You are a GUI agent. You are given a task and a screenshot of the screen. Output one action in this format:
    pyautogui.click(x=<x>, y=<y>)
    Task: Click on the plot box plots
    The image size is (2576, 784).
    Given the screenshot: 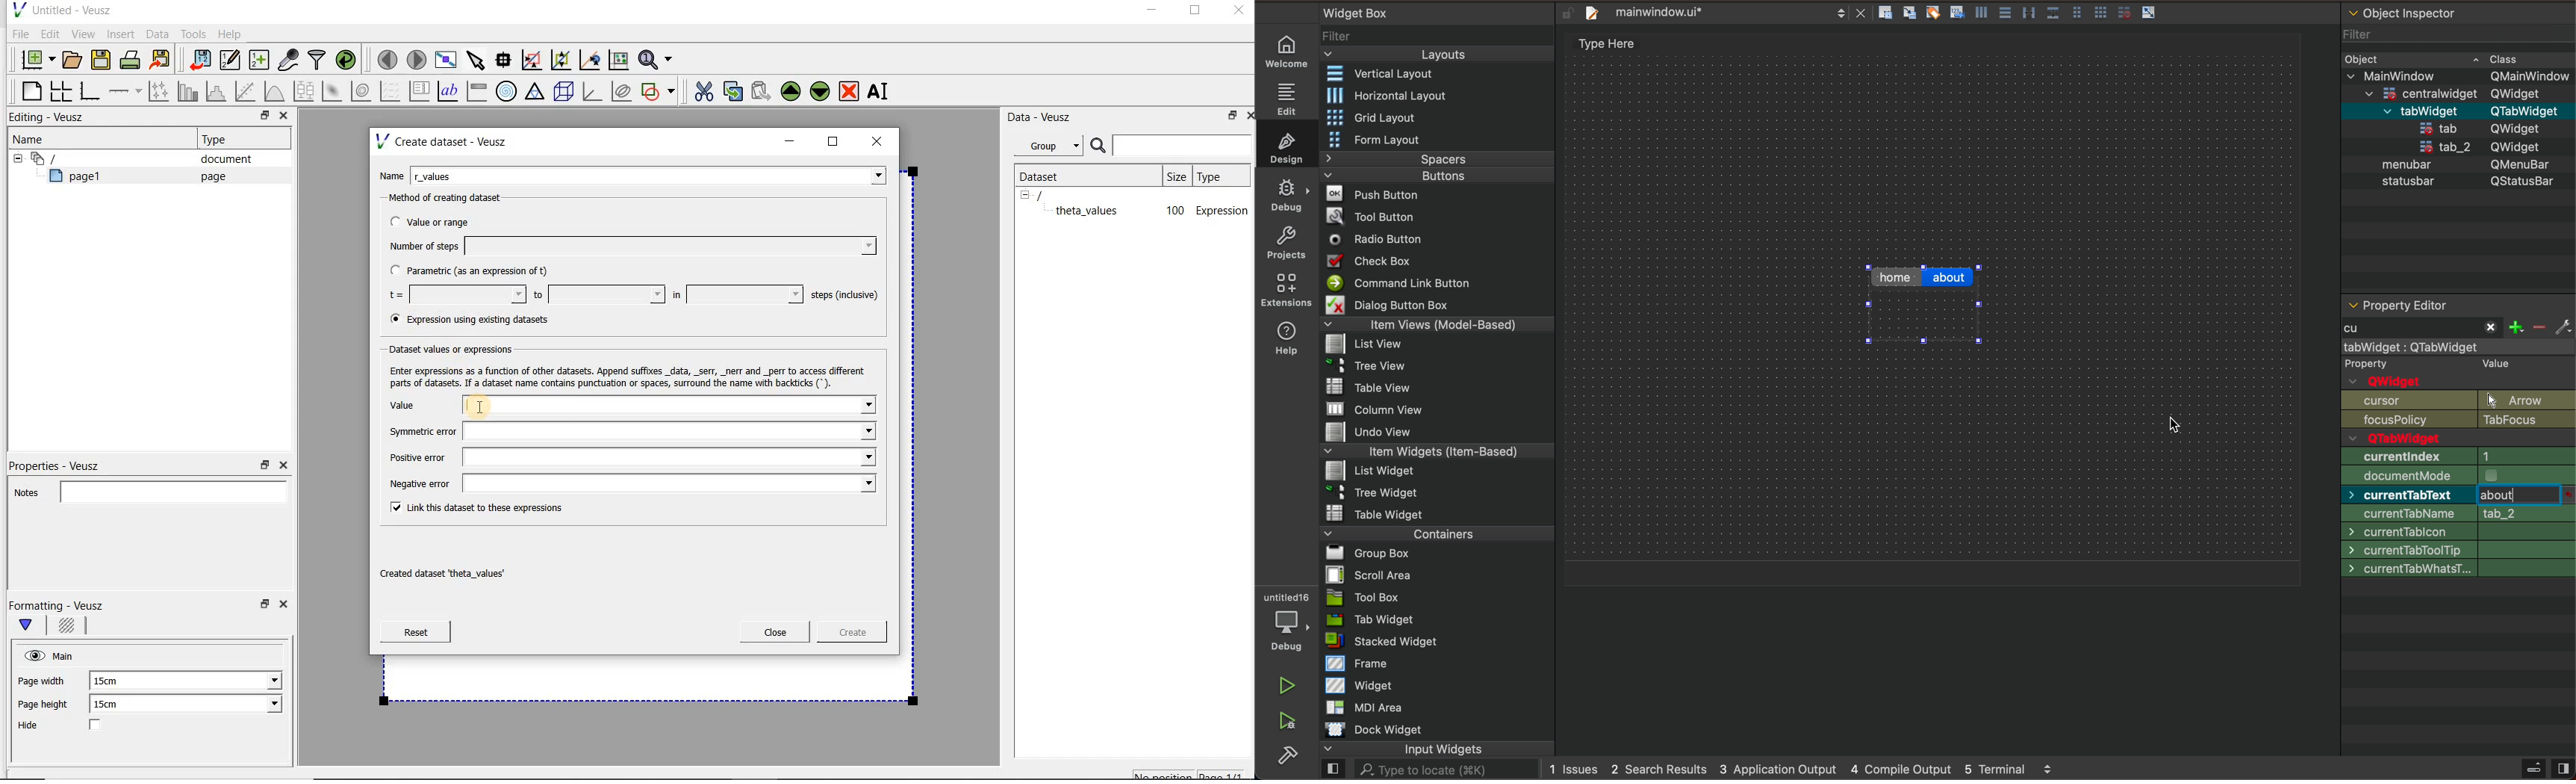 What is the action you would take?
    pyautogui.click(x=303, y=92)
    